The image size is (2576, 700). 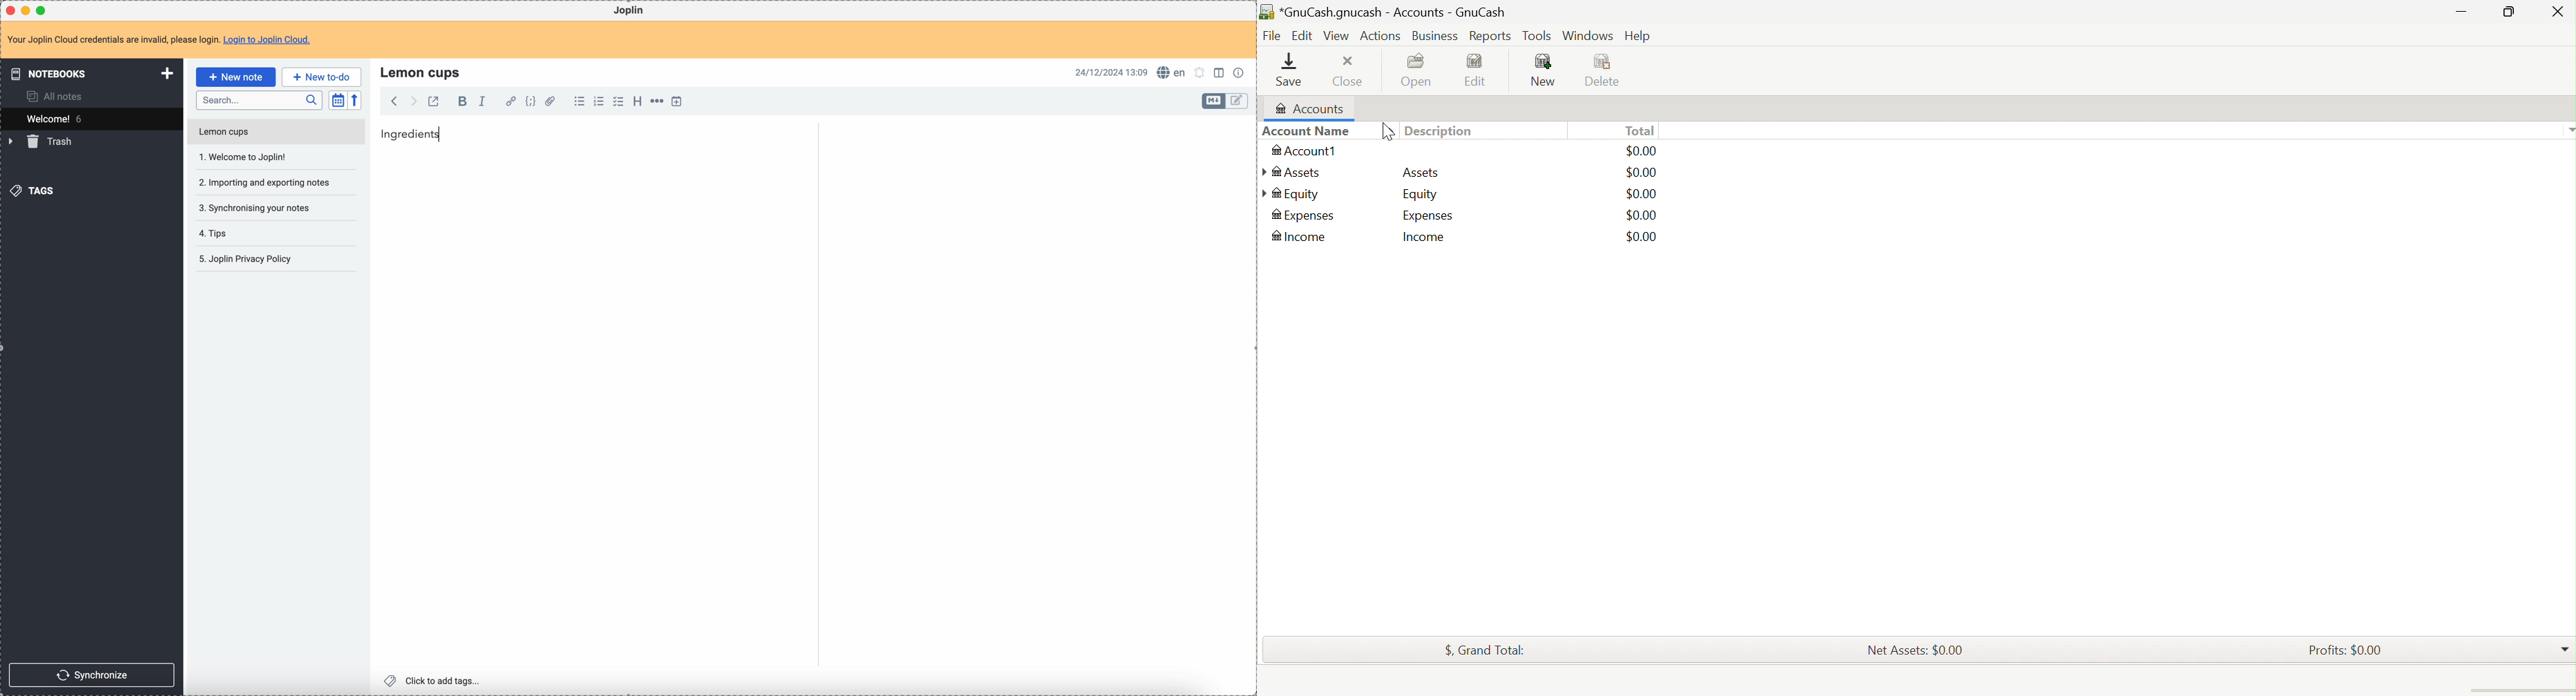 What do you see at coordinates (394, 101) in the screenshot?
I see `back` at bounding box center [394, 101].